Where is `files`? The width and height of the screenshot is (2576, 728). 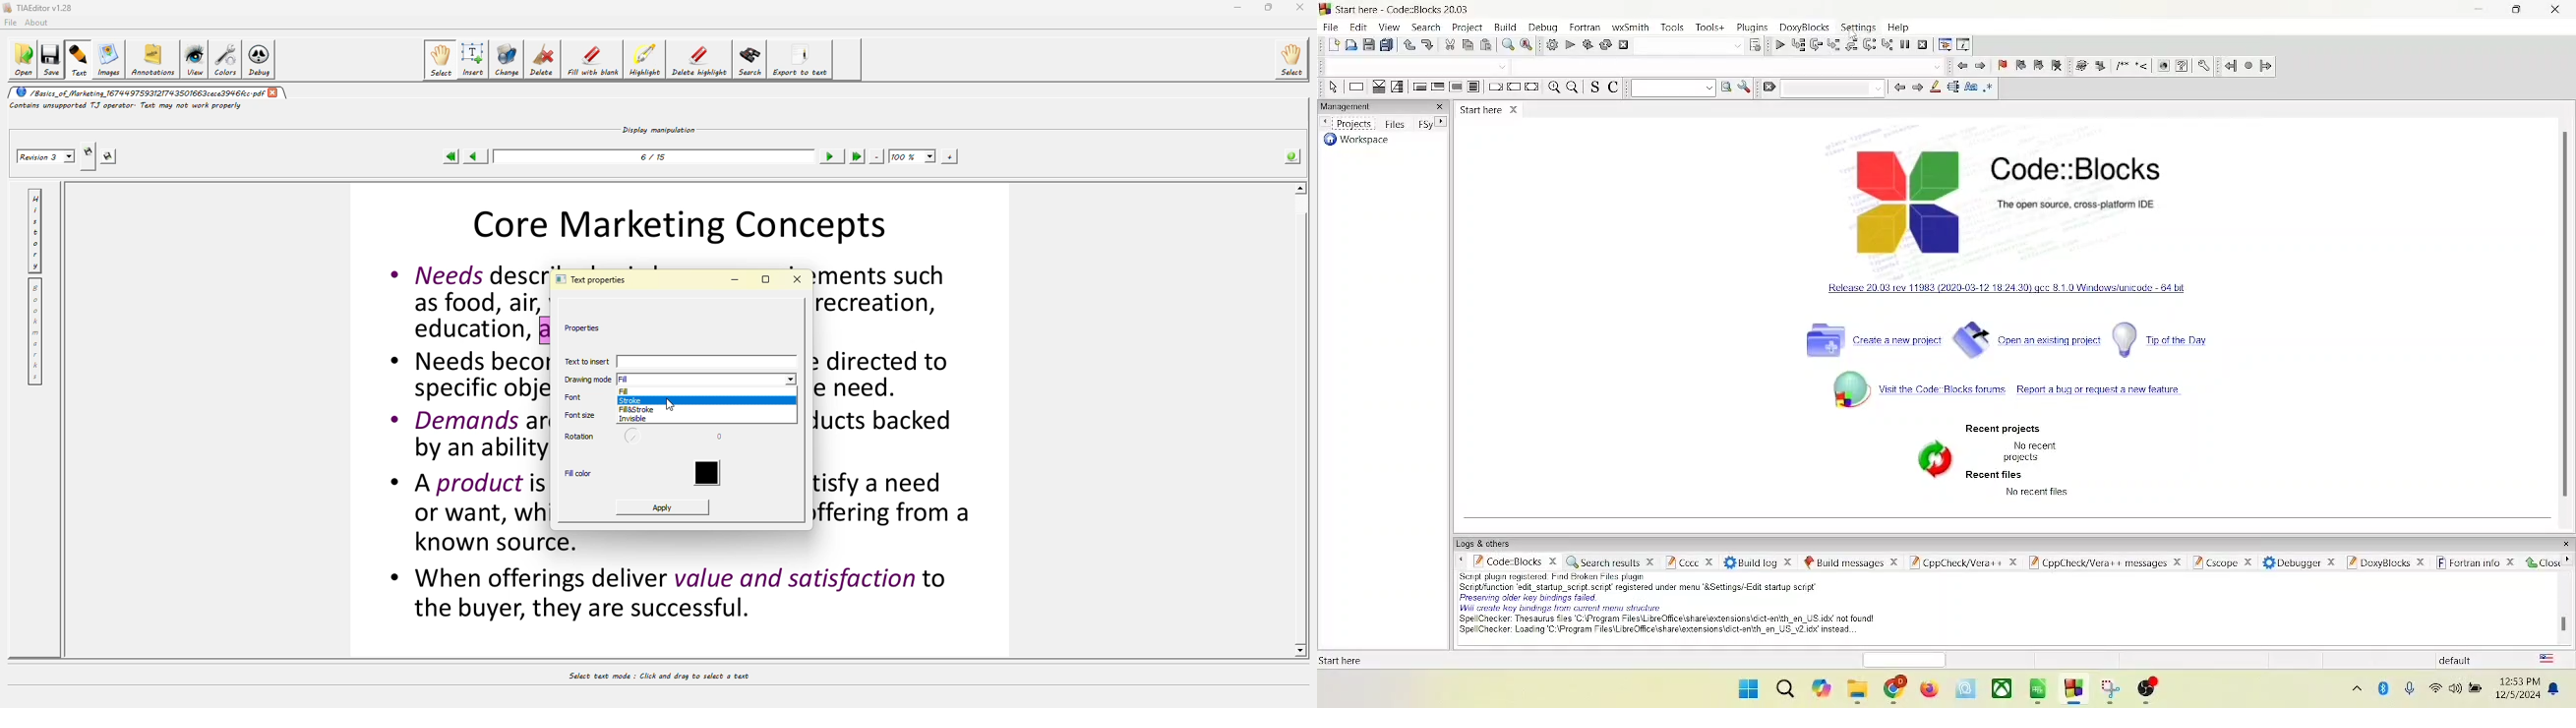 files is located at coordinates (1397, 124).